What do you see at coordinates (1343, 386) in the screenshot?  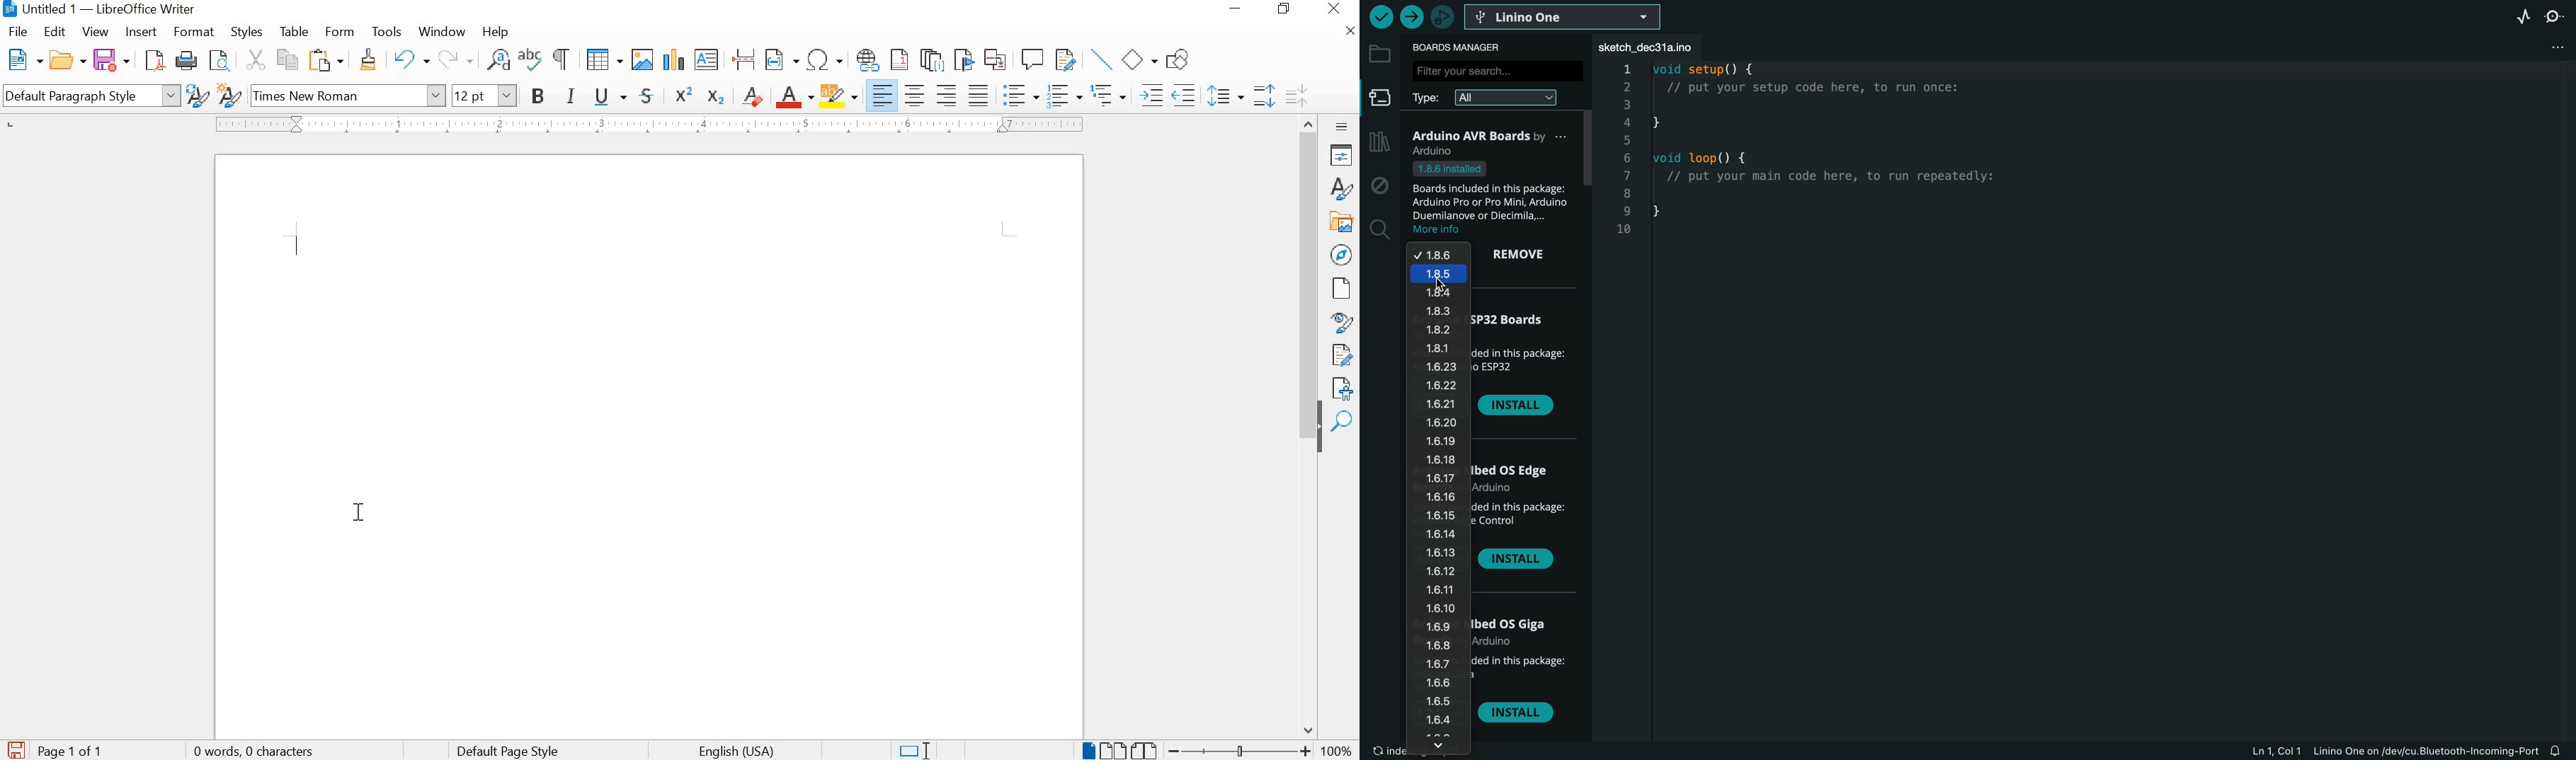 I see `ACCESSIBILITY CHECK` at bounding box center [1343, 386].